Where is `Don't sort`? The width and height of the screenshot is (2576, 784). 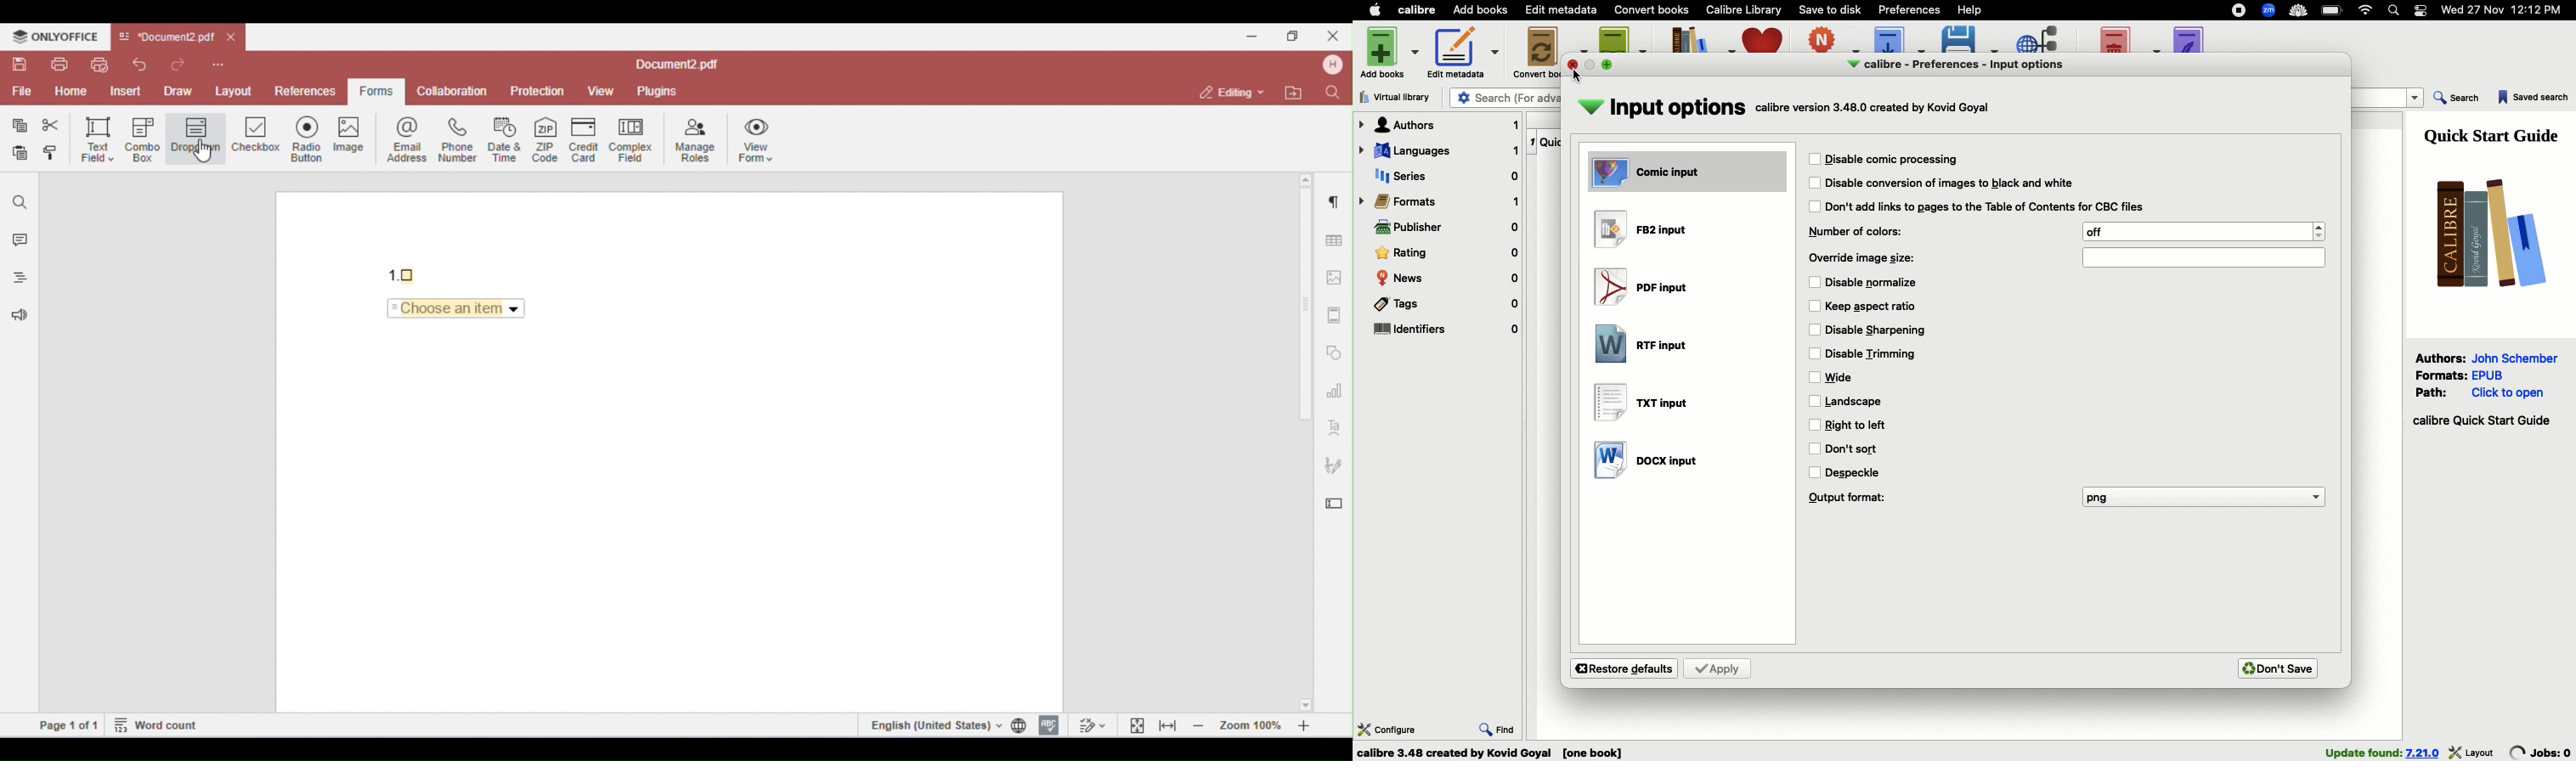
Don't sort is located at coordinates (1856, 448).